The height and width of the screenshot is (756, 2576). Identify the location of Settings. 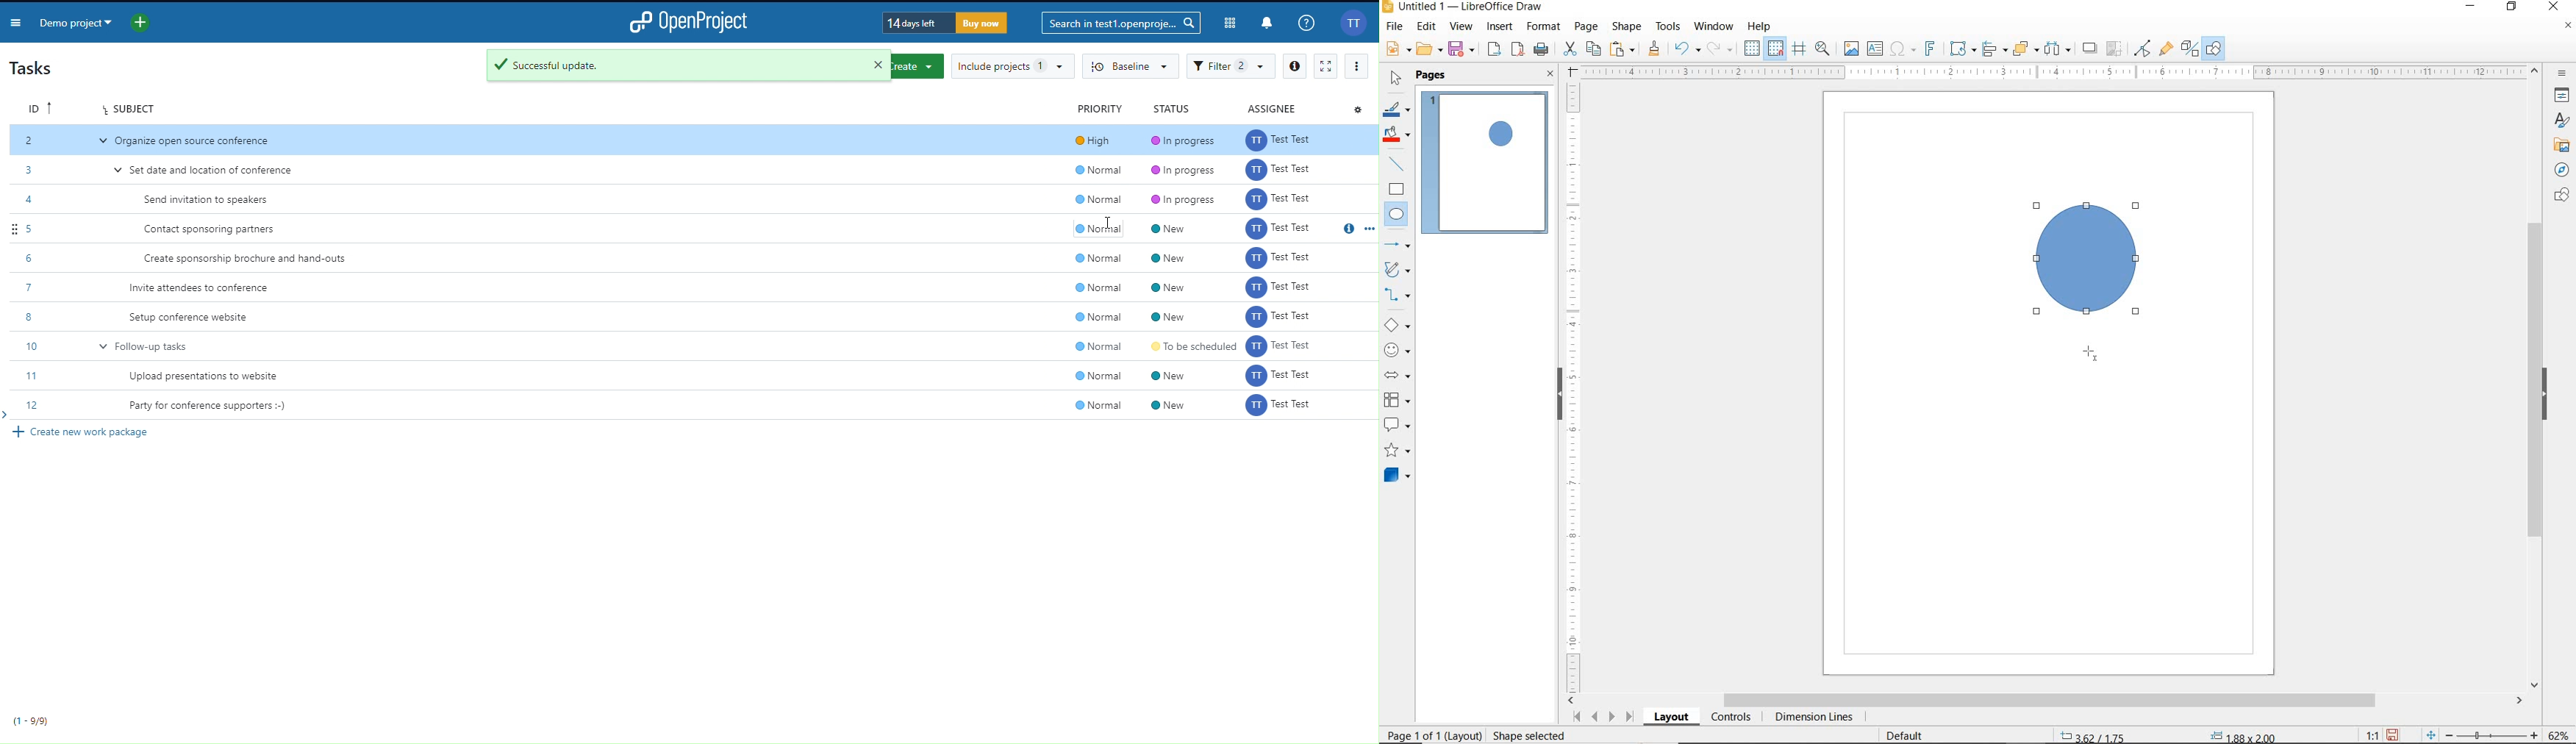
(1357, 109).